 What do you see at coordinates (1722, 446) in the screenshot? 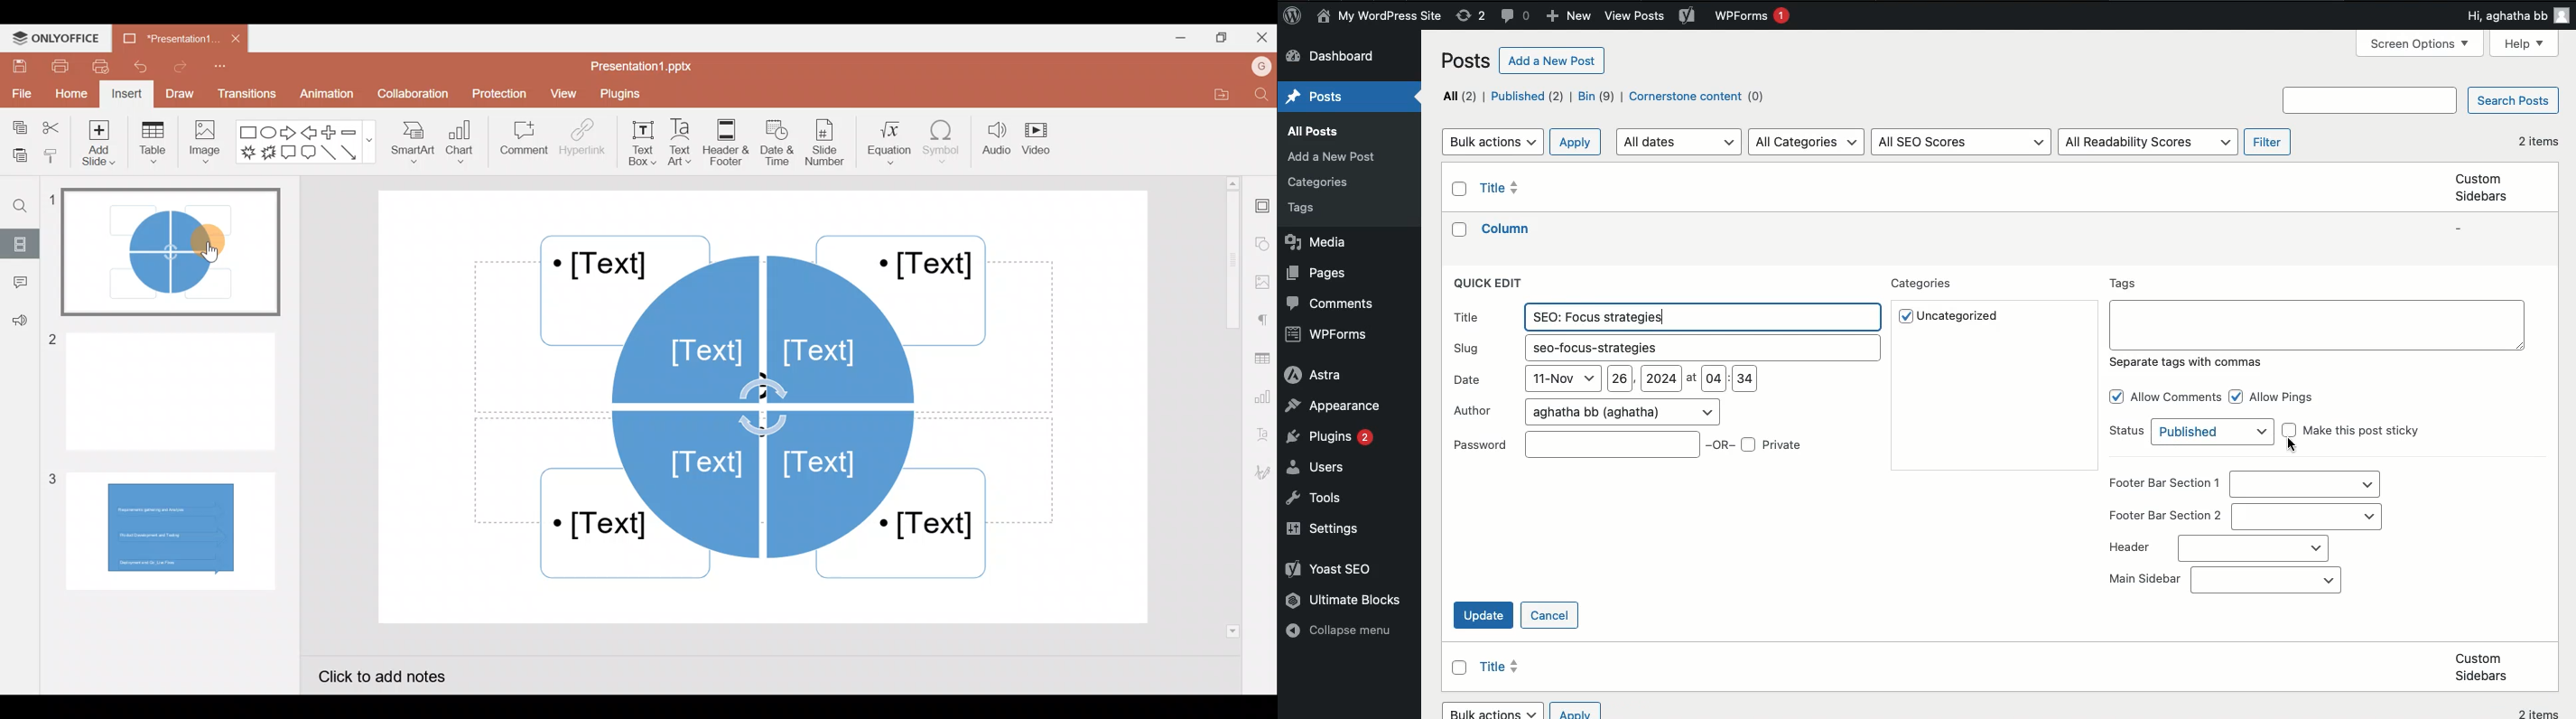
I see `OR` at bounding box center [1722, 446].